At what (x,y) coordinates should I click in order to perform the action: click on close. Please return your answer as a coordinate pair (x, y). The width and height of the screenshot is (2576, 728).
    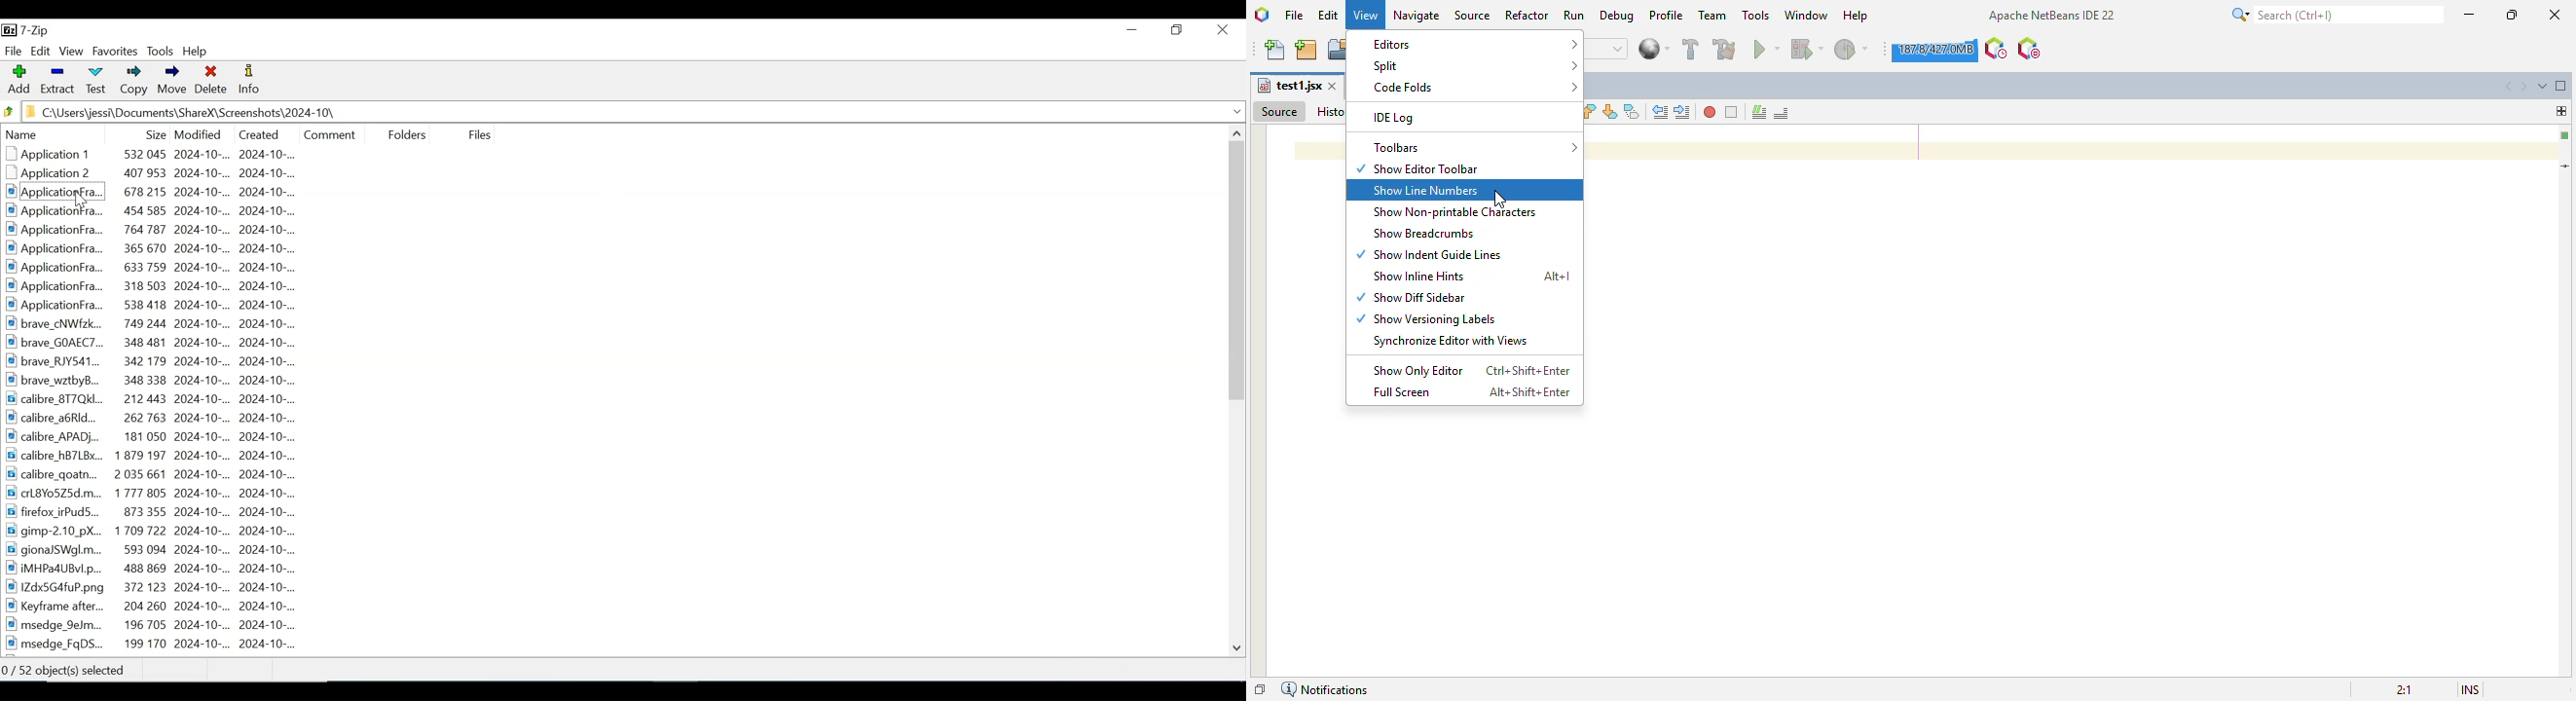
    Looking at the image, I should click on (1333, 86).